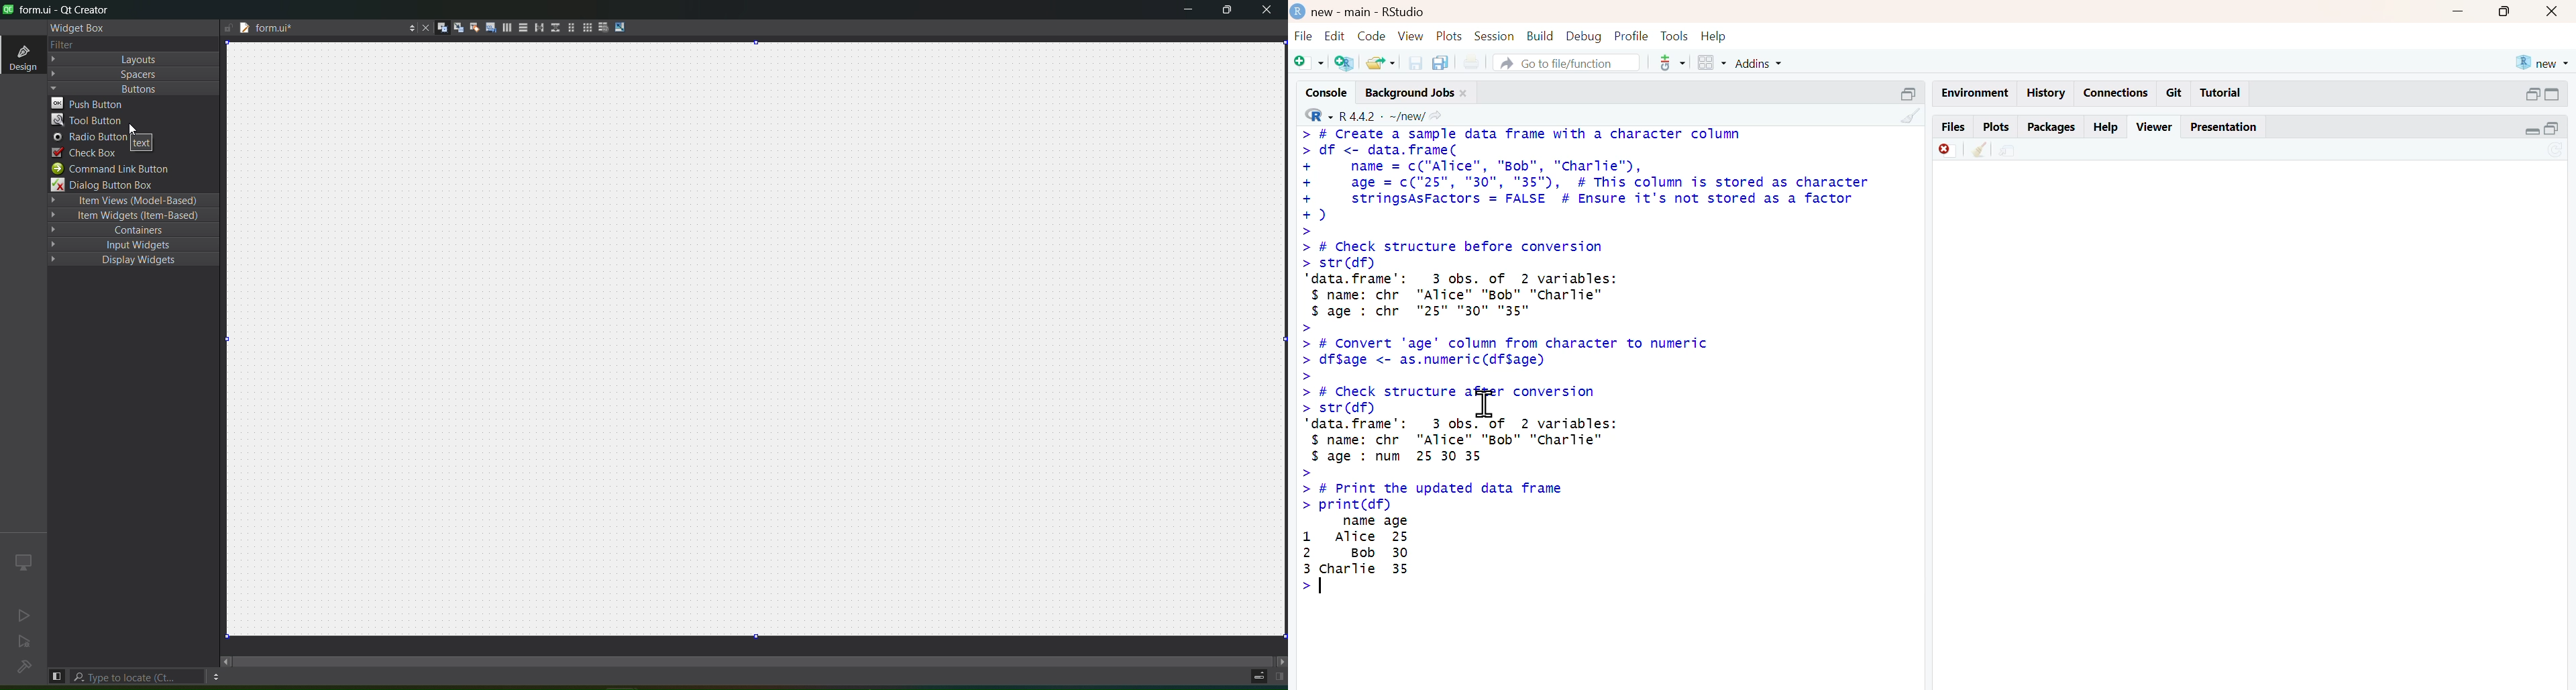 Image resolution: width=2576 pixels, height=700 pixels. What do you see at coordinates (24, 561) in the screenshot?
I see `icon` at bounding box center [24, 561].